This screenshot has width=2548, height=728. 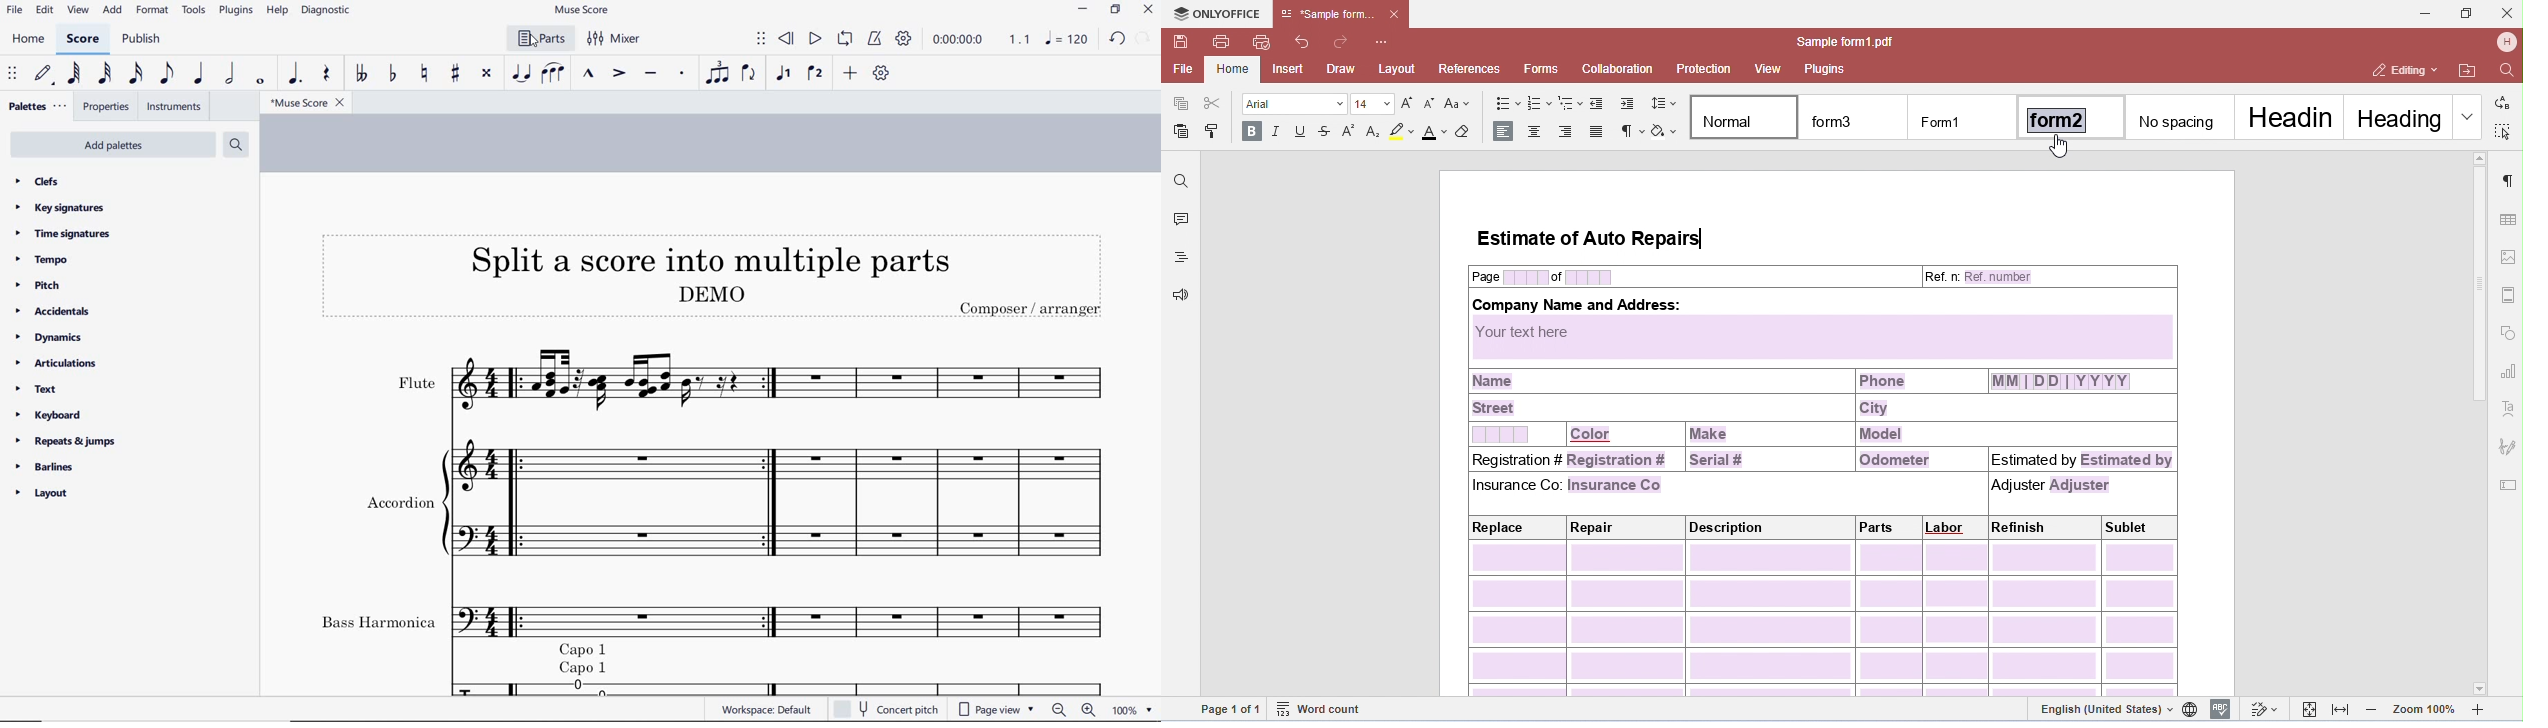 I want to click on file, so click(x=14, y=10).